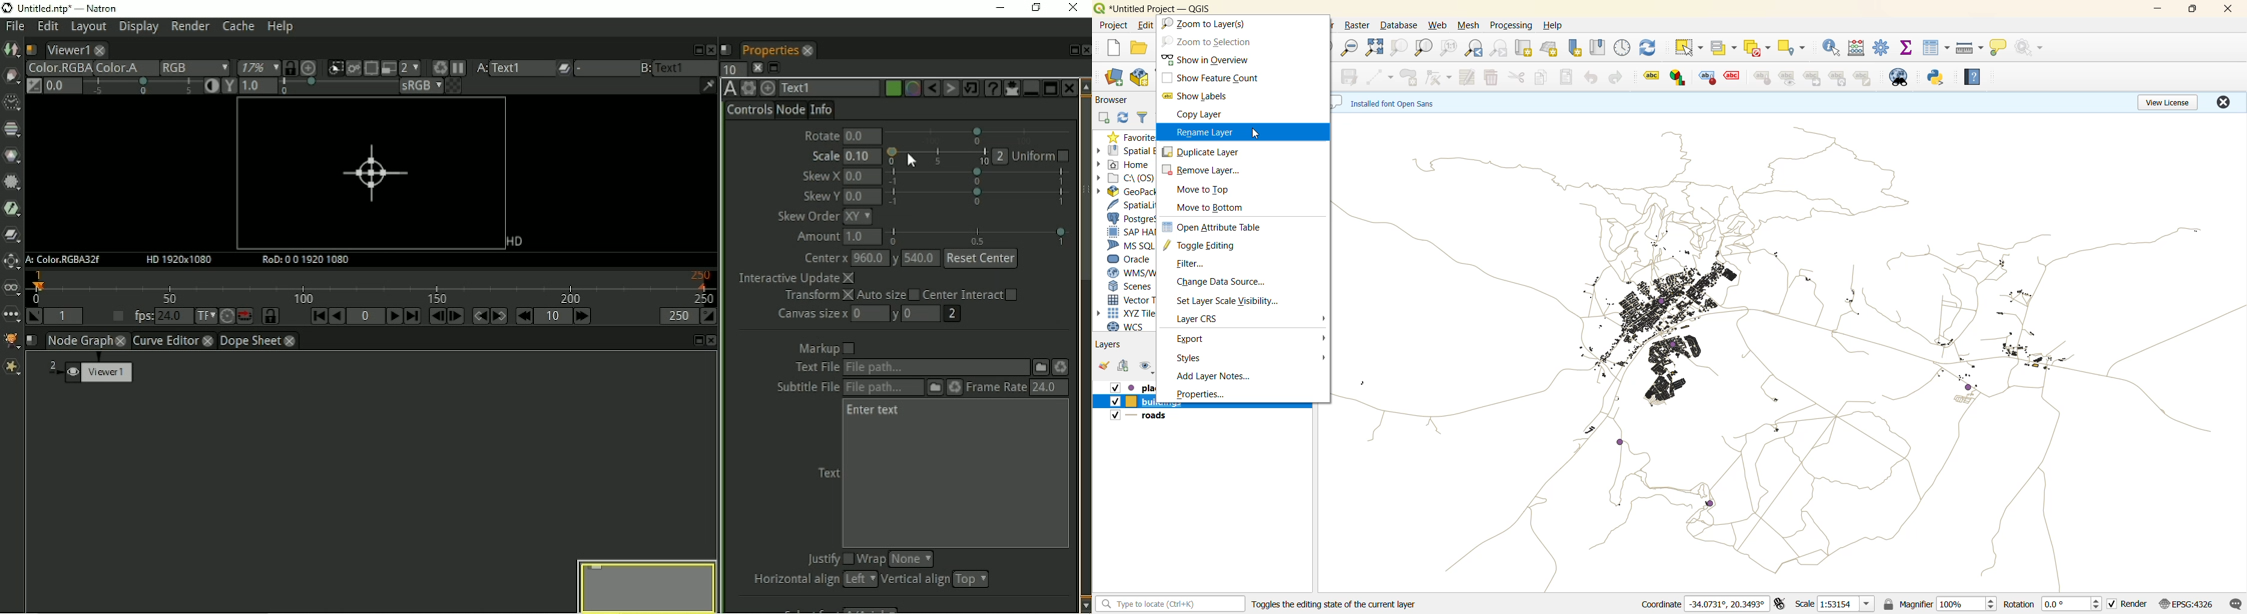 The height and width of the screenshot is (616, 2268). Describe the element at coordinates (1215, 377) in the screenshot. I see `add layer notes` at that location.